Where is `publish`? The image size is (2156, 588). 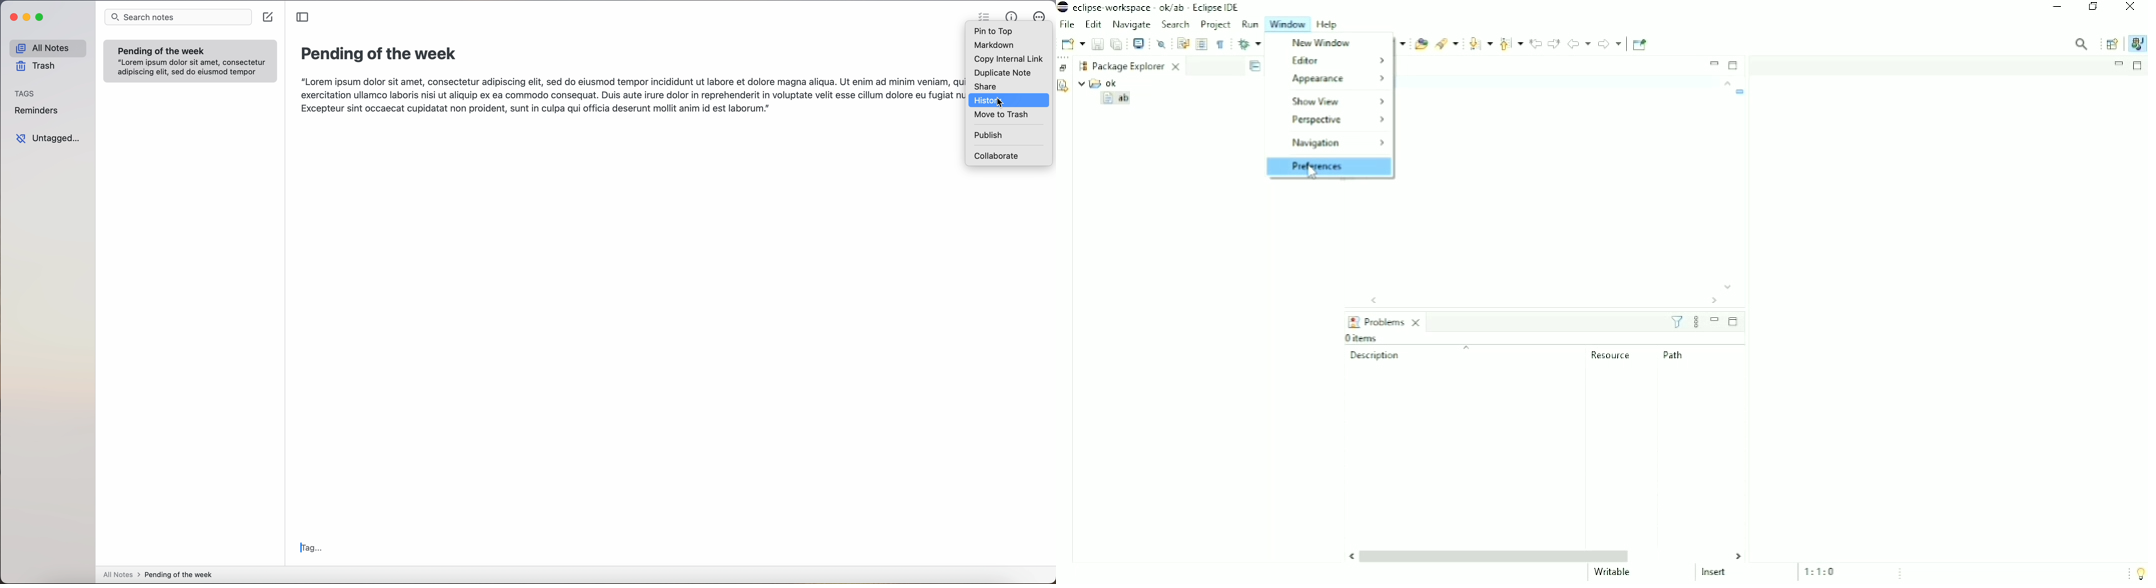 publish is located at coordinates (989, 136).